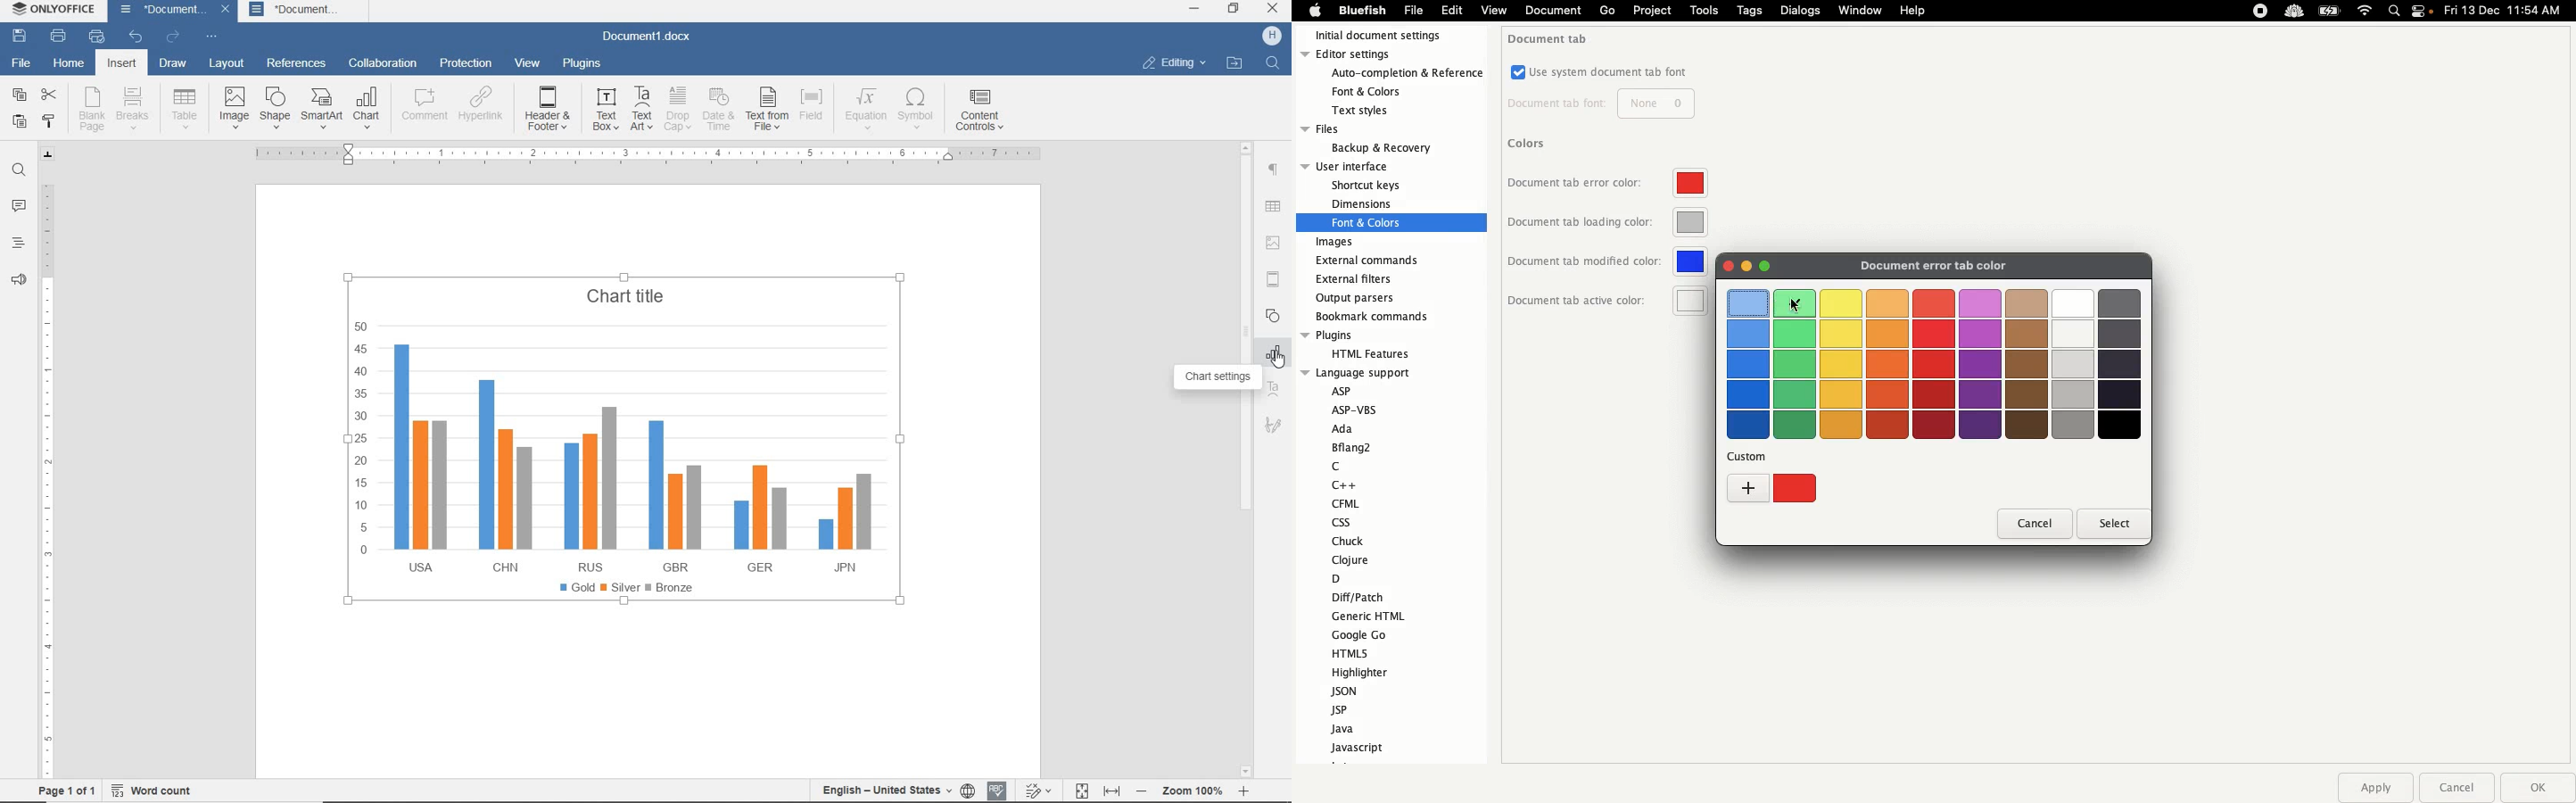 Image resolution: width=2576 pixels, height=812 pixels. Describe the element at coordinates (677, 112) in the screenshot. I see `drop cap` at that location.